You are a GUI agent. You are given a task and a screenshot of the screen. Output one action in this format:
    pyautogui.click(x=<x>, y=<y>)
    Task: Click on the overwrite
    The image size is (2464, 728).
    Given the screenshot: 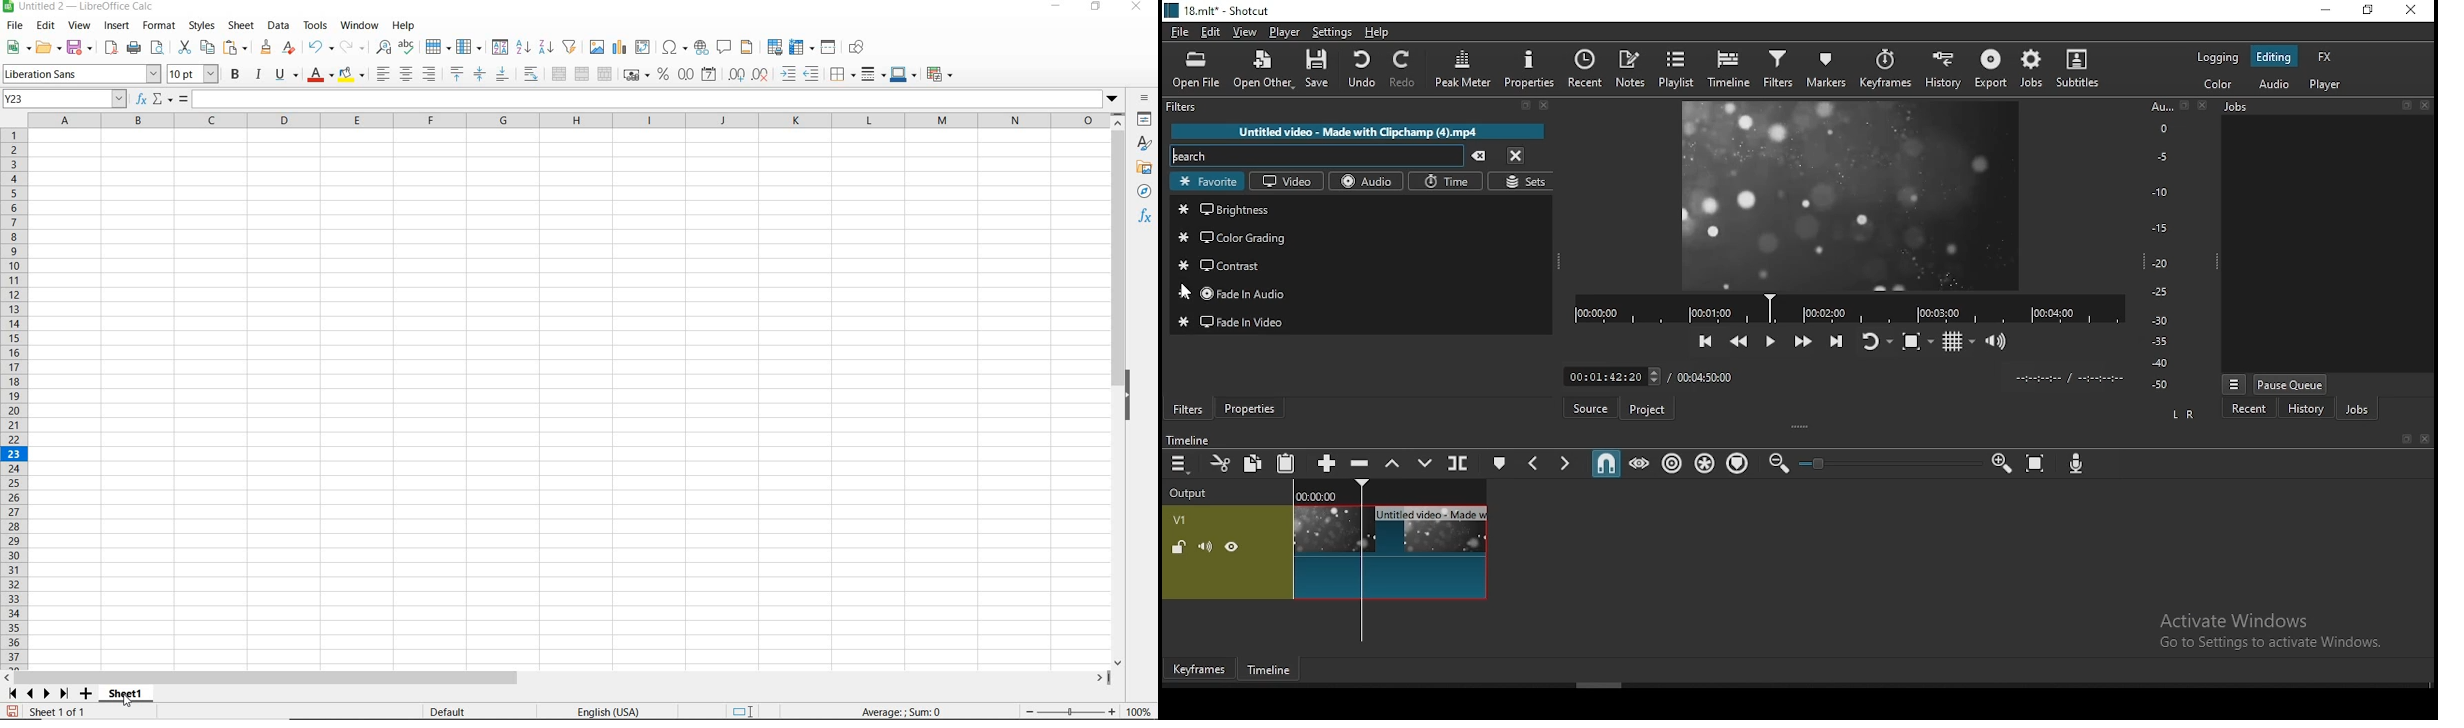 What is the action you would take?
    pyautogui.click(x=1424, y=462)
    